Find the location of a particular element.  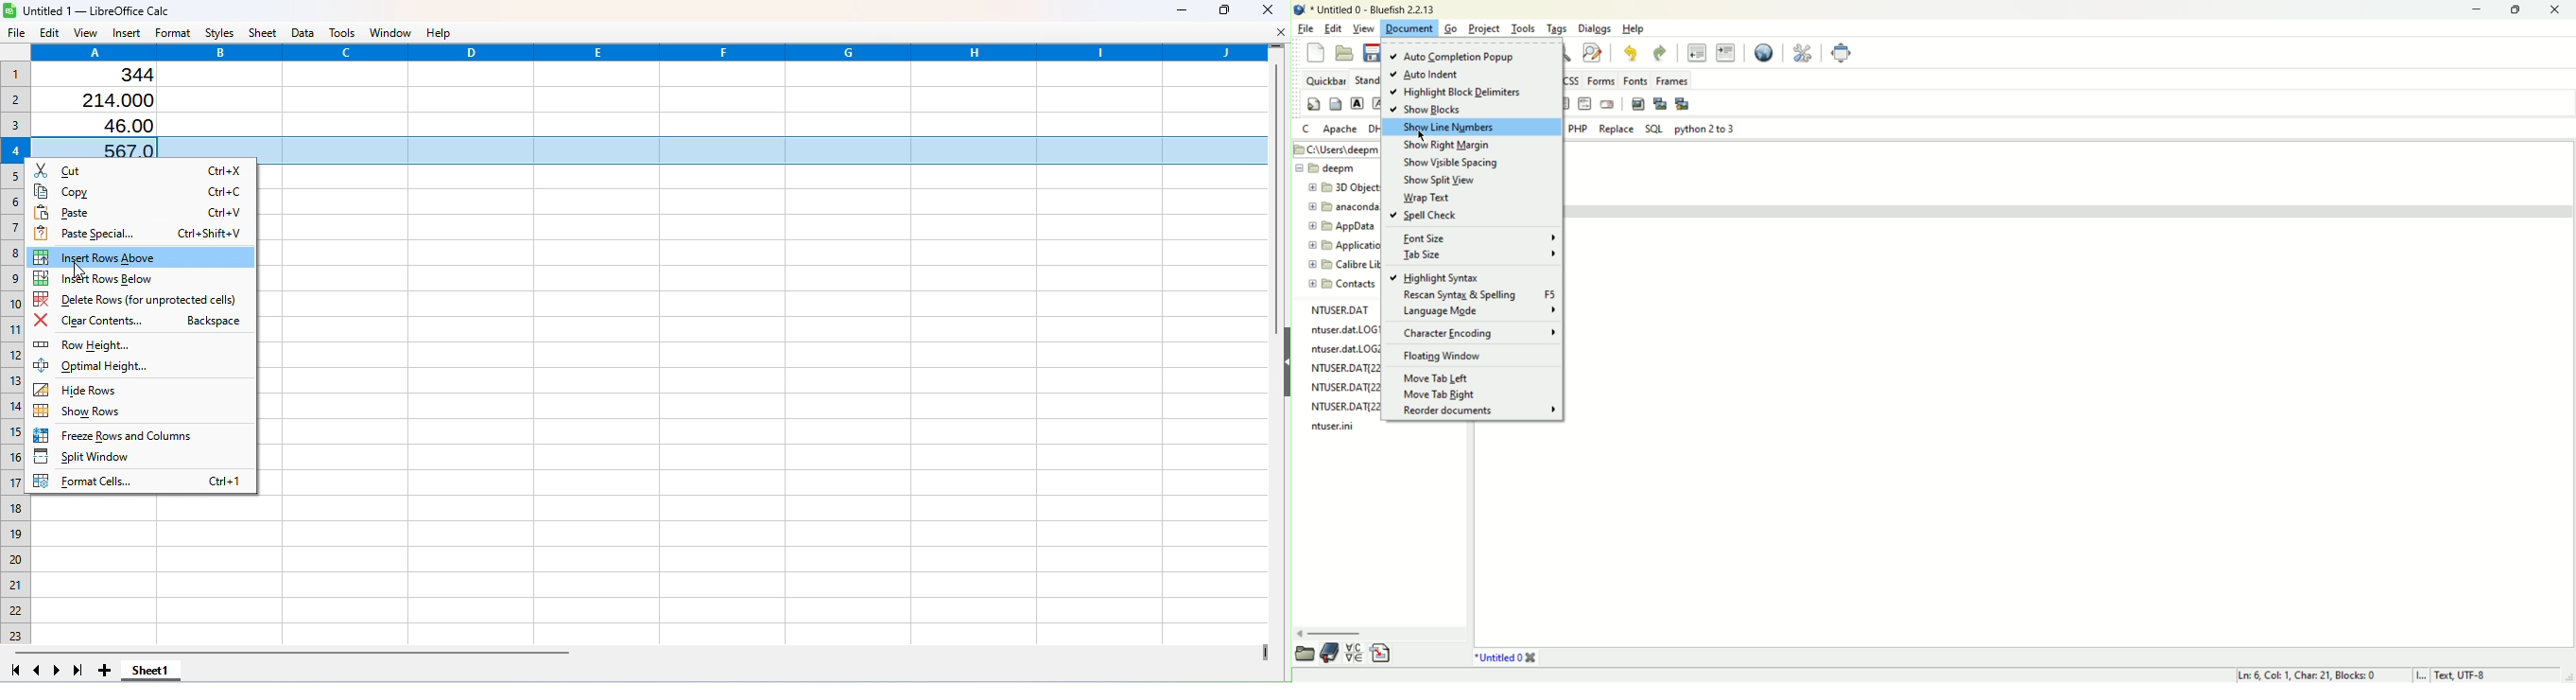

move tab right is located at coordinates (1439, 396).